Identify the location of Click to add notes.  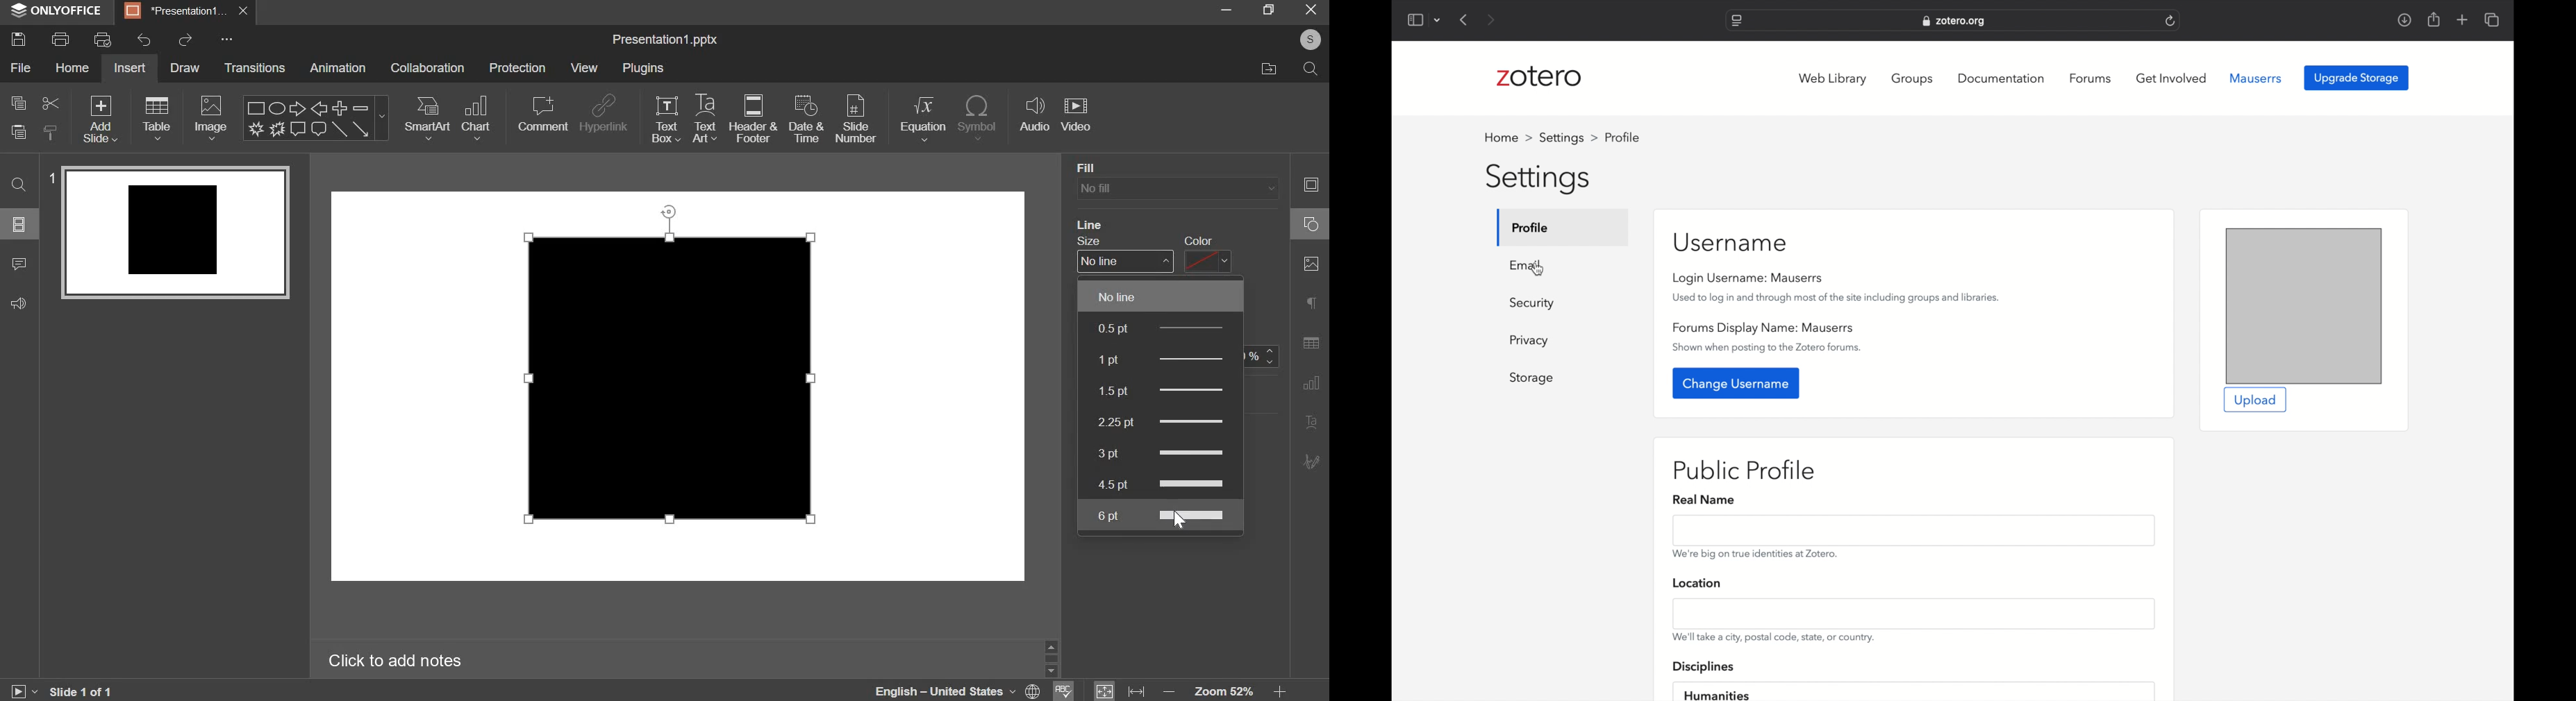
(397, 661).